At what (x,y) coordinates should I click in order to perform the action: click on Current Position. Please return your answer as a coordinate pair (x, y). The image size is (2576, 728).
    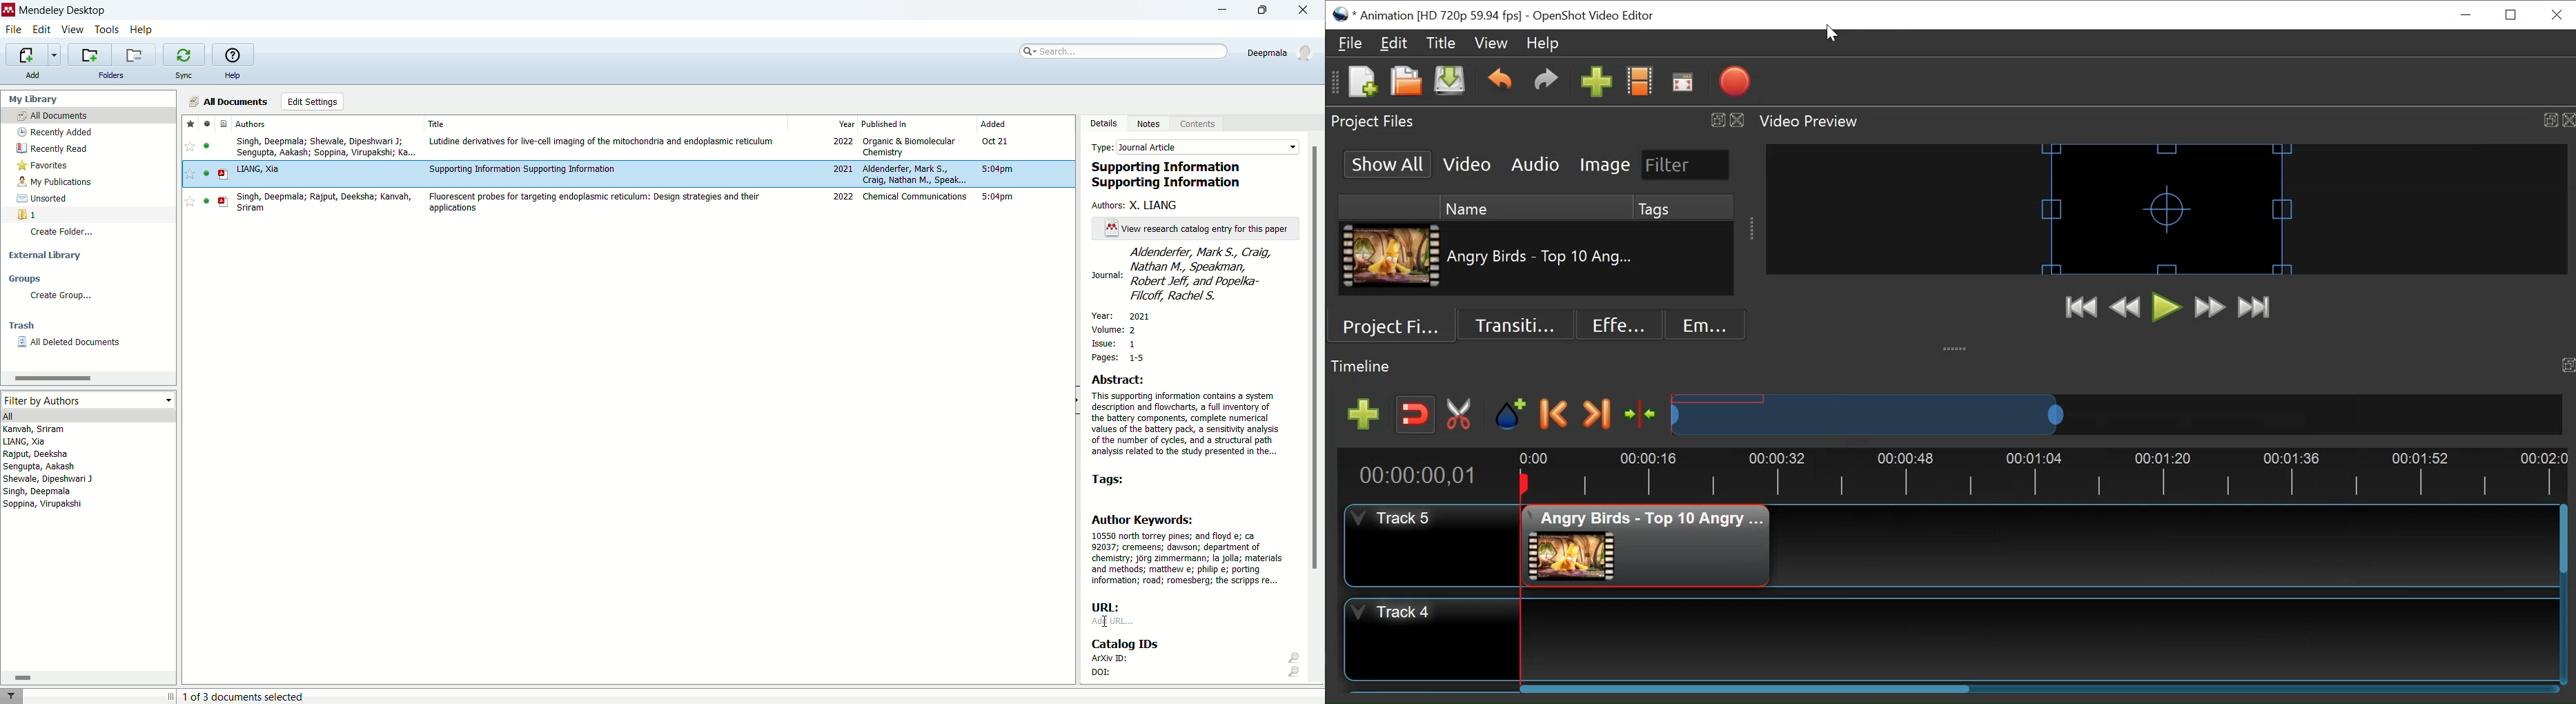
    Looking at the image, I should click on (1421, 477).